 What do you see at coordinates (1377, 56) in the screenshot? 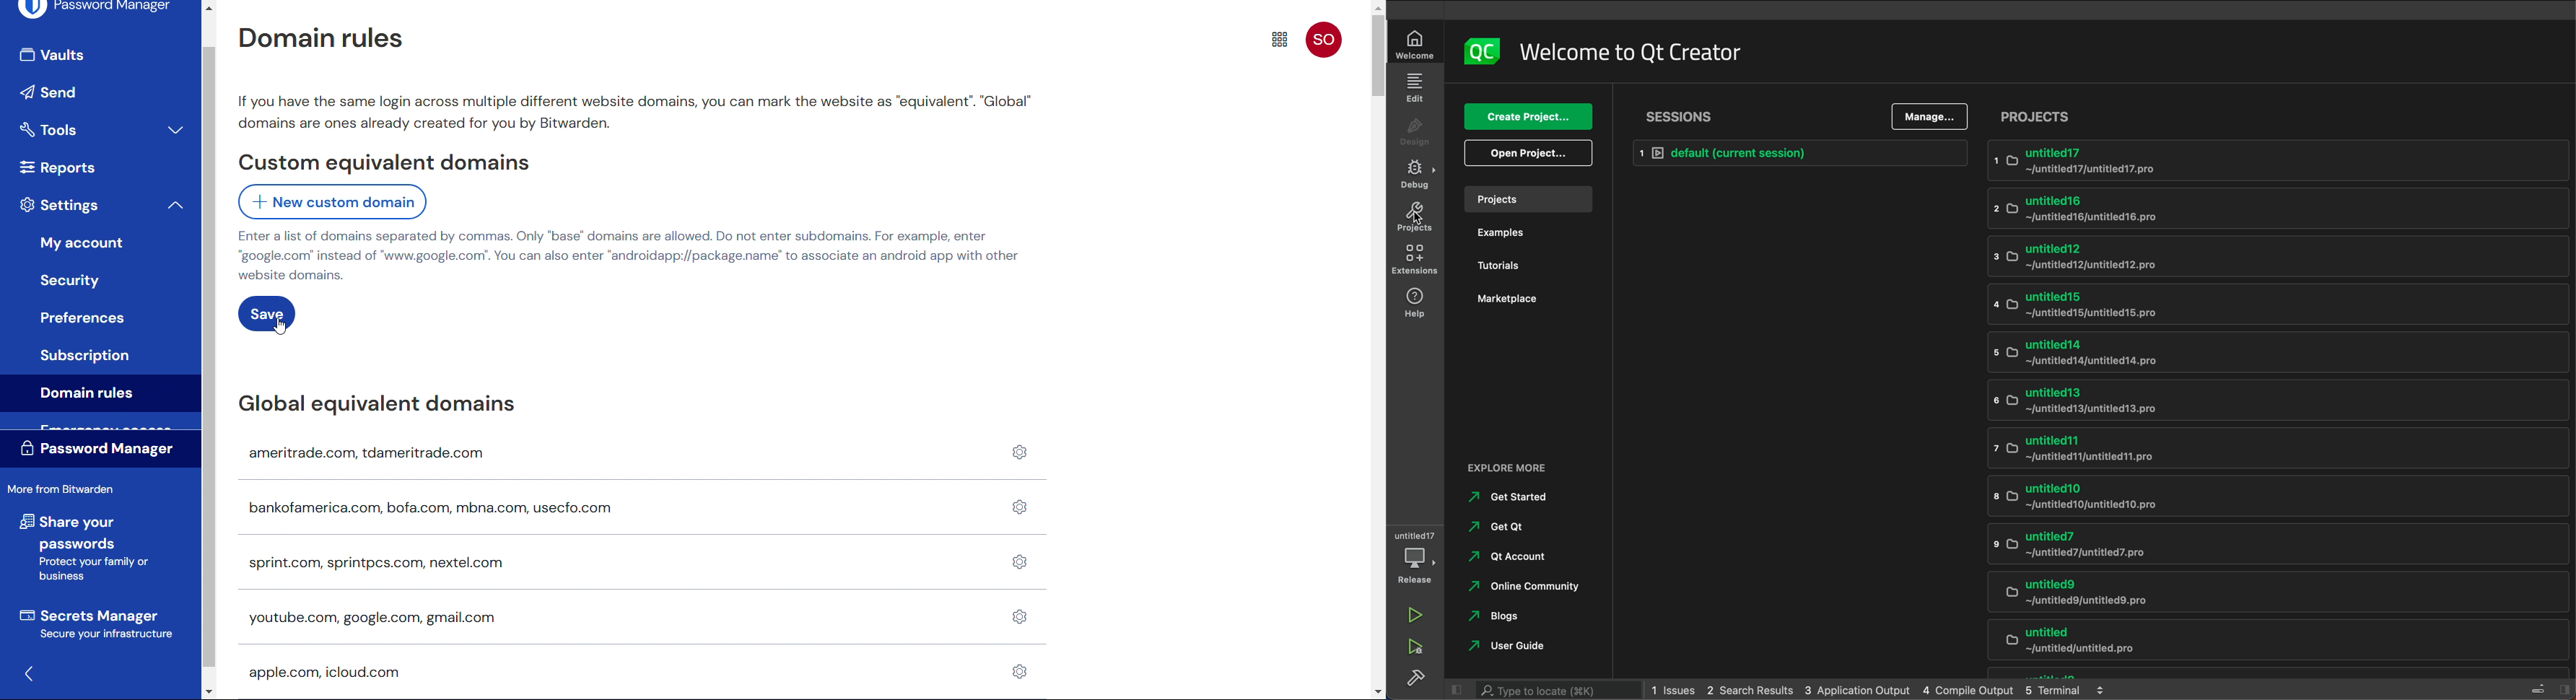
I see `Scroll bar ` at bounding box center [1377, 56].